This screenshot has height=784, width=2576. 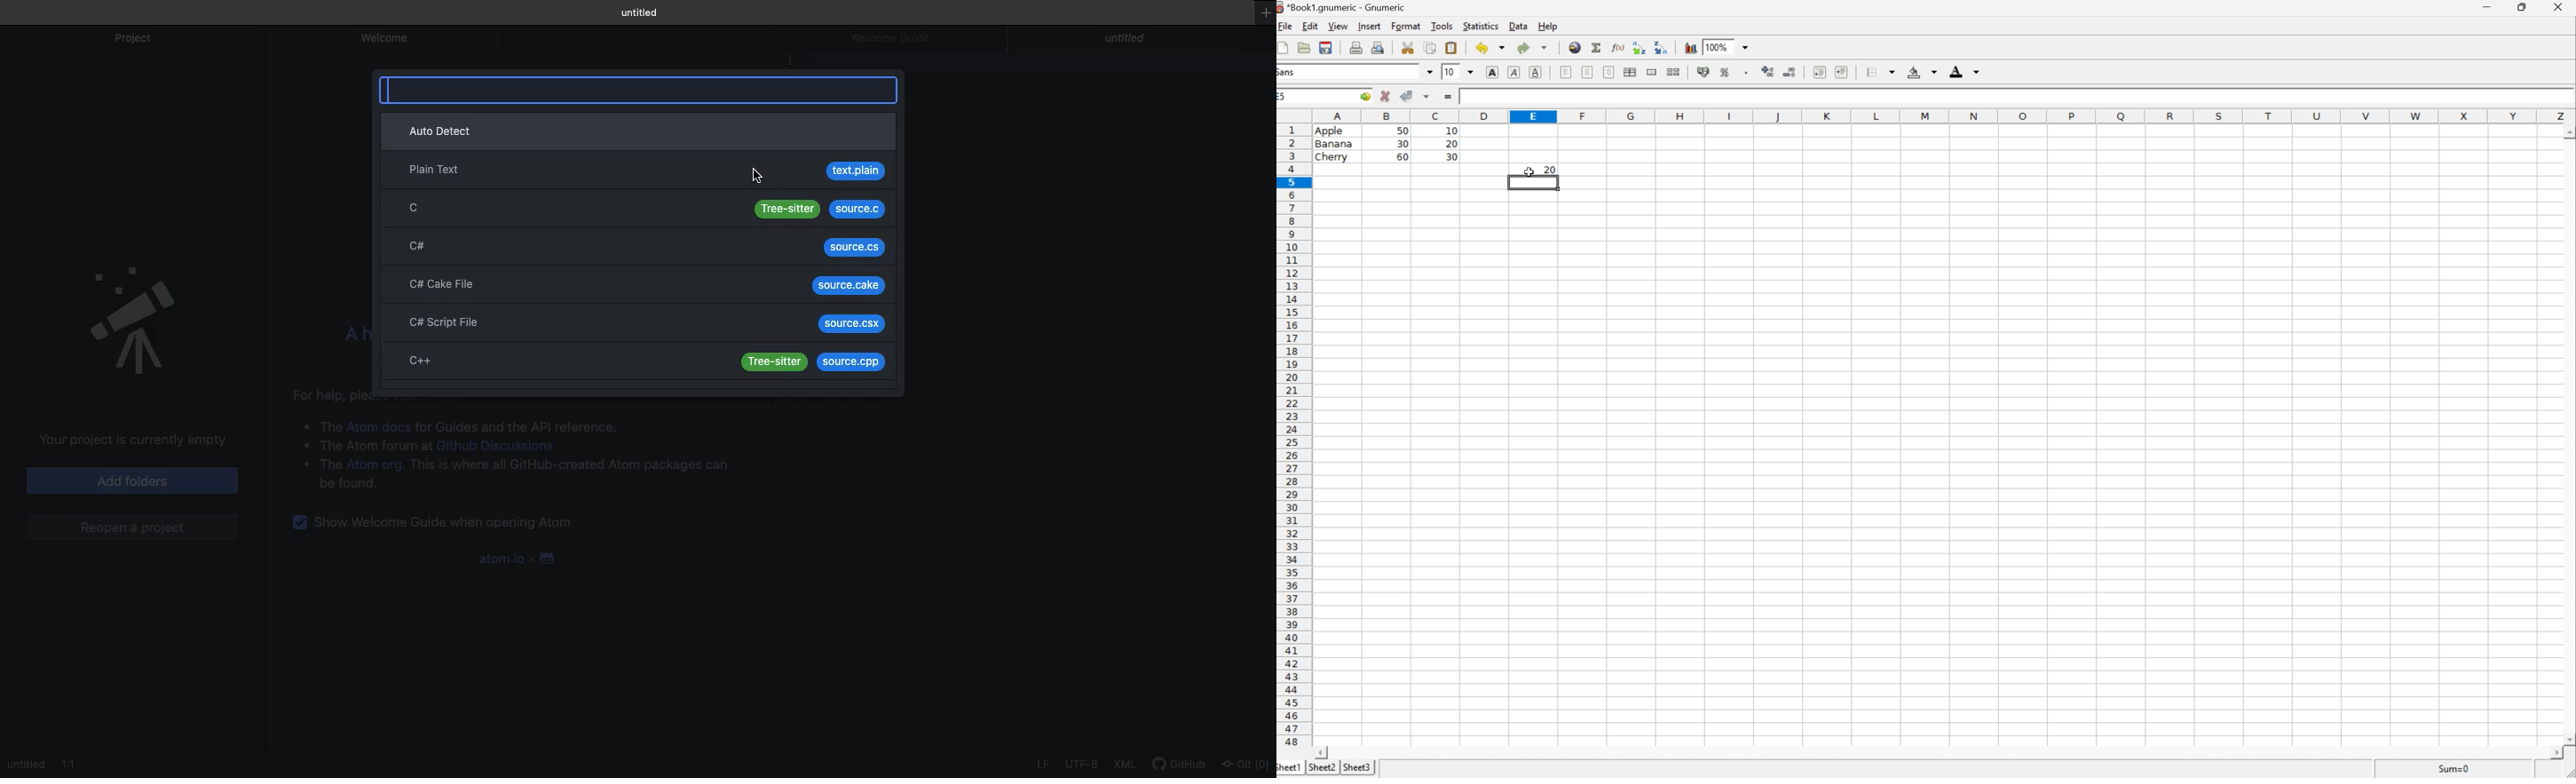 I want to click on cancel changes, so click(x=1386, y=96).